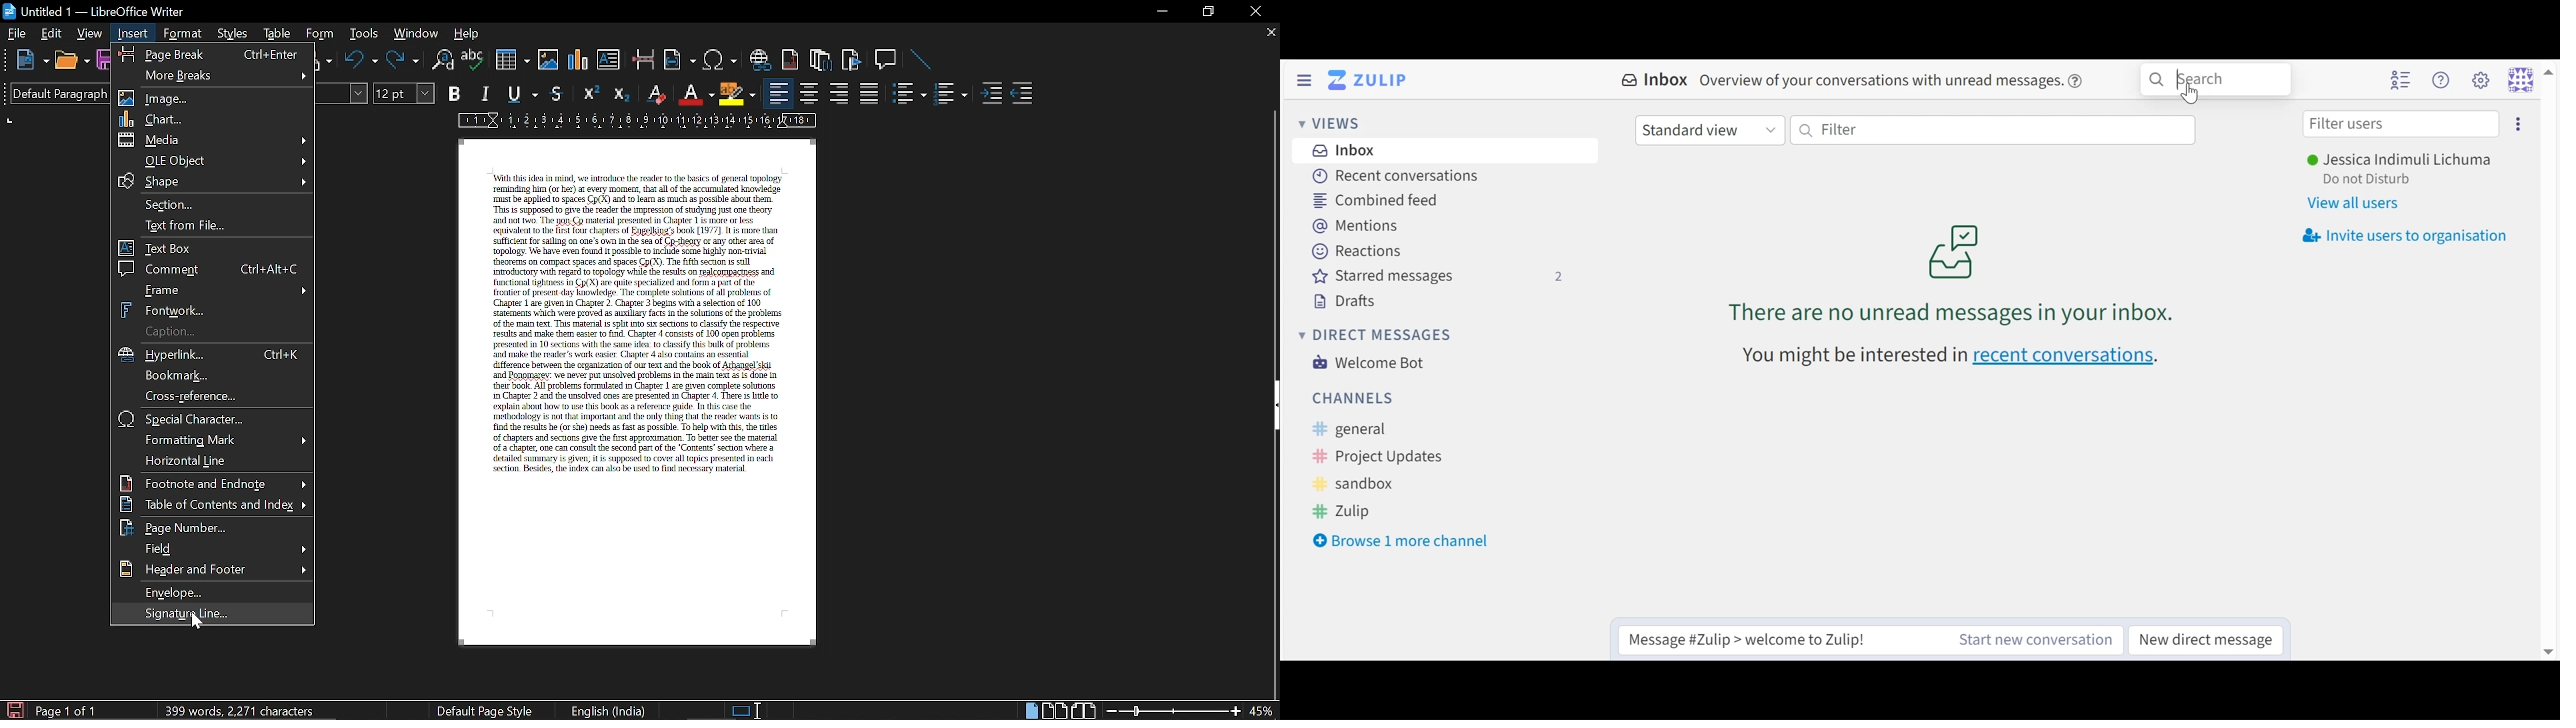 The image size is (2576, 728). I want to click on cursor, so click(198, 620).